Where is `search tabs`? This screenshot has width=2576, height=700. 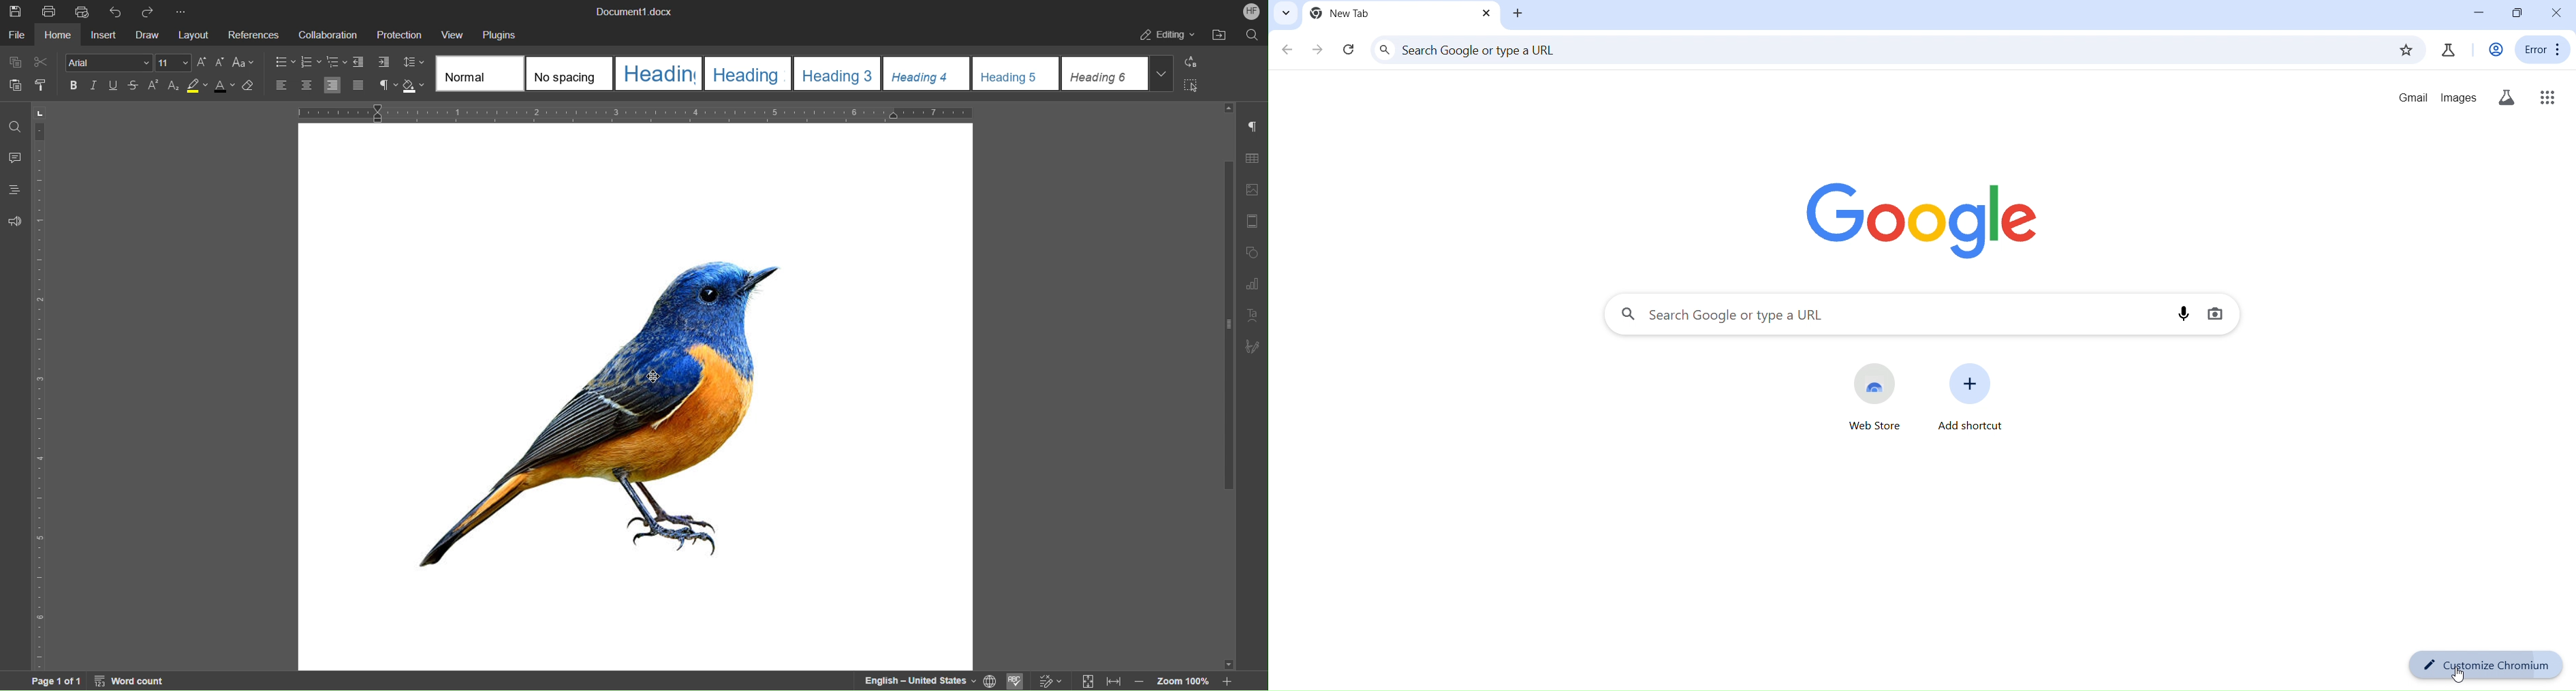
search tabs is located at coordinates (1286, 14).